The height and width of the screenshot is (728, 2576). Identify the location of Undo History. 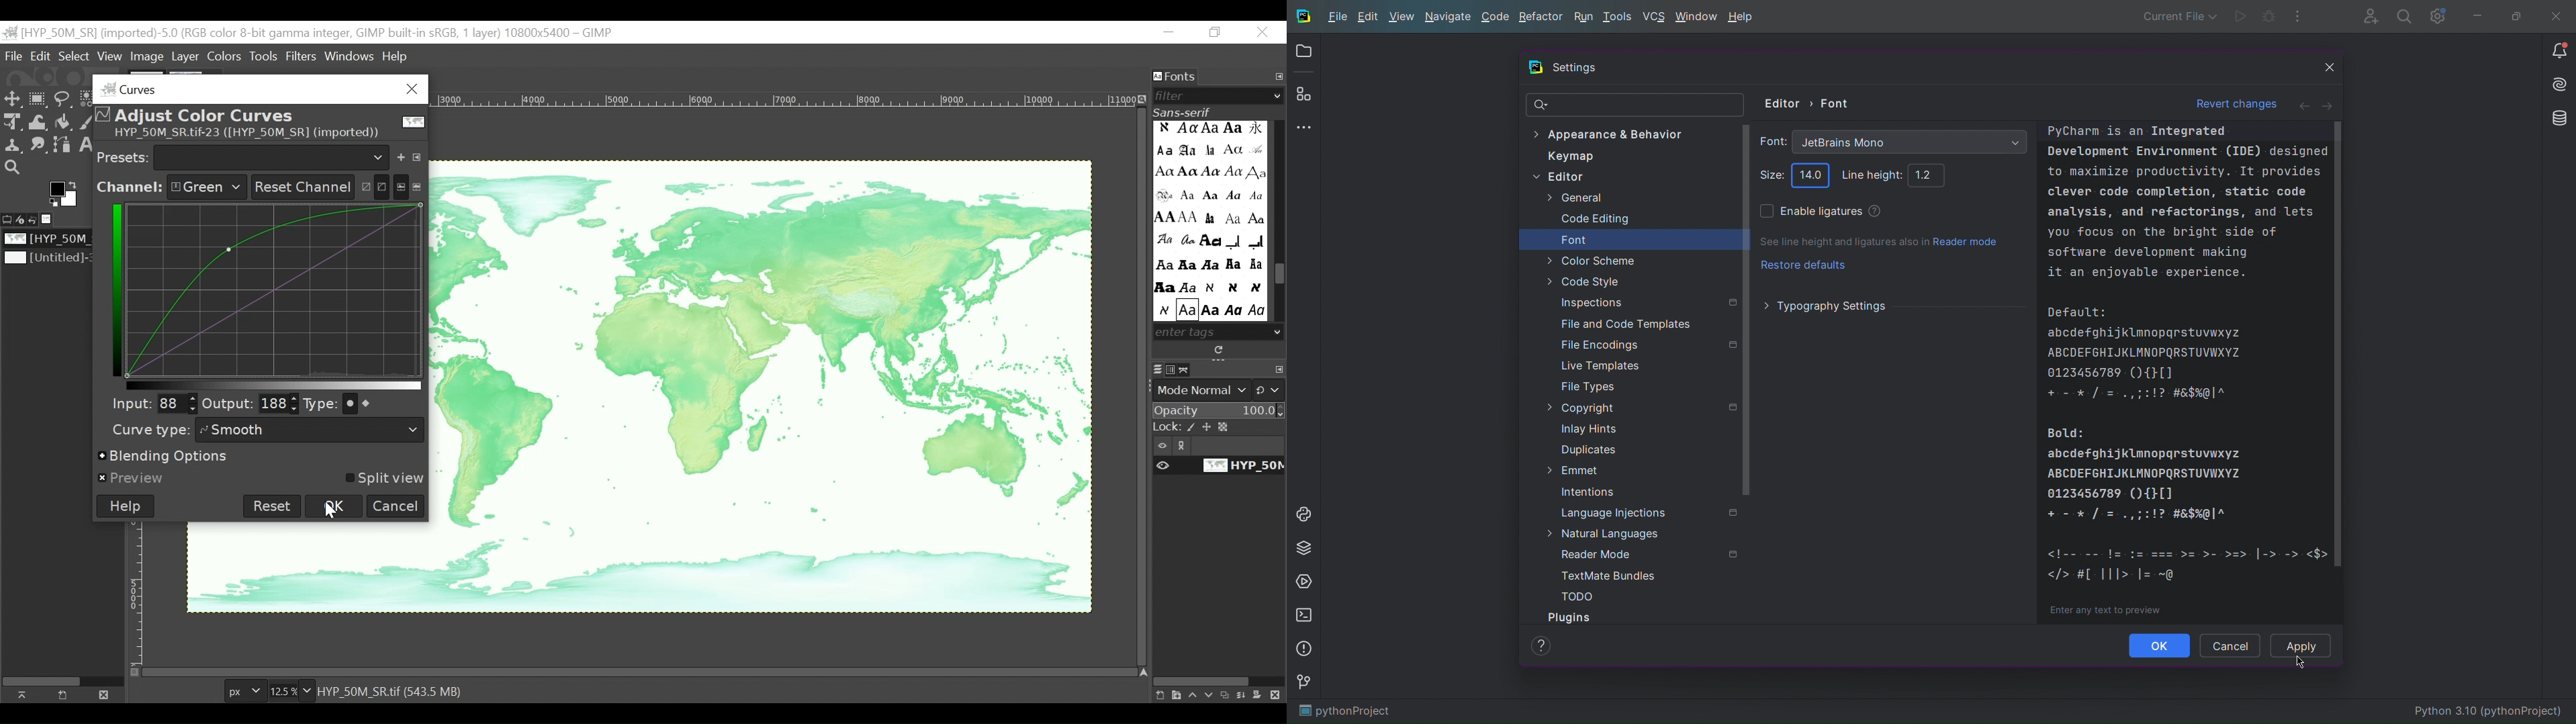
(37, 220).